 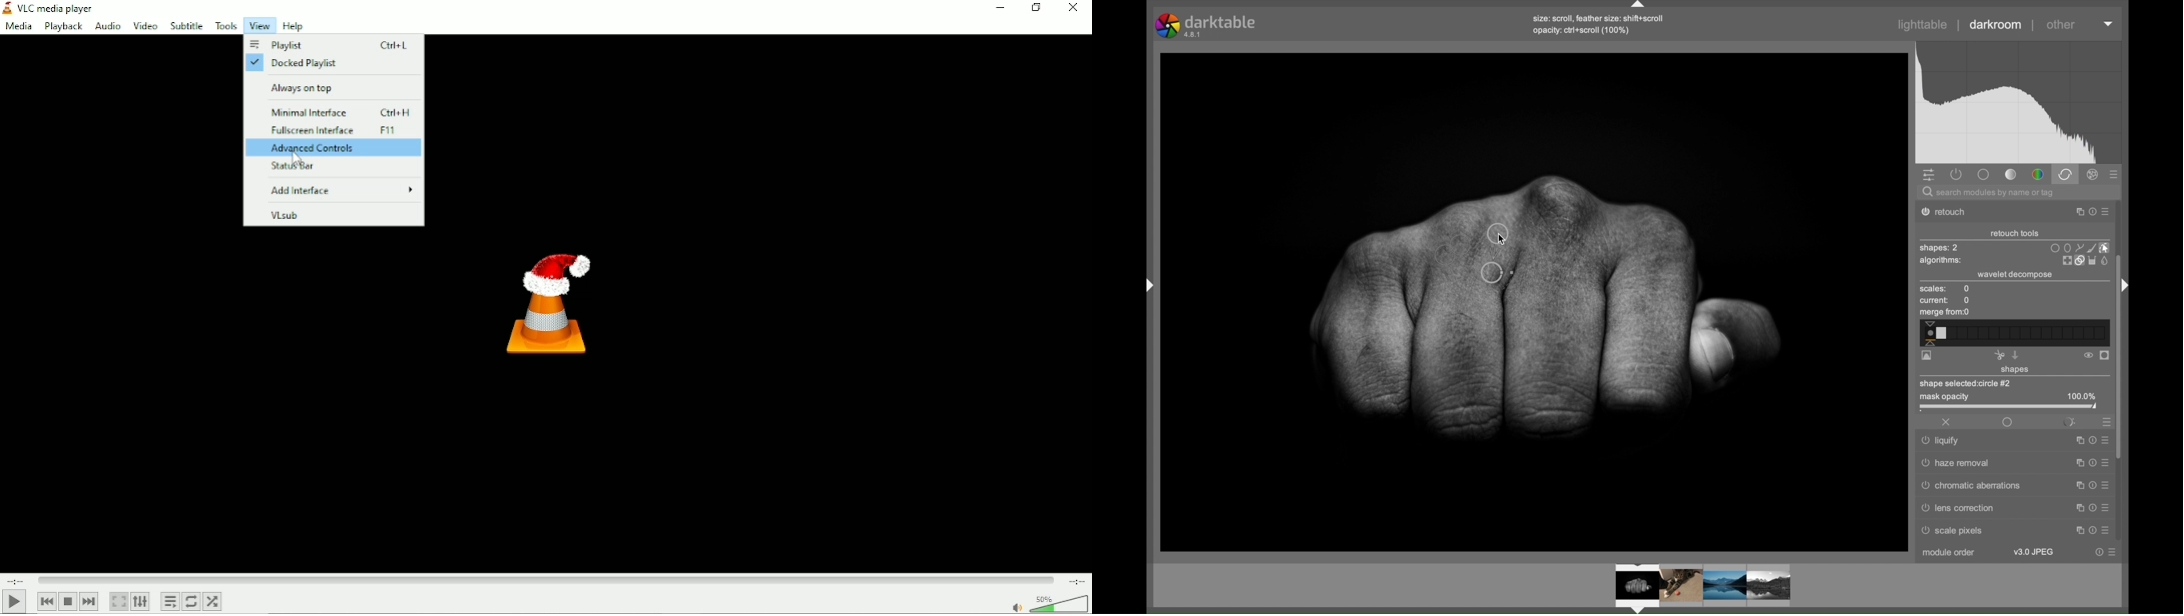 I want to click on scroll box, so click(x=2121, y=362).